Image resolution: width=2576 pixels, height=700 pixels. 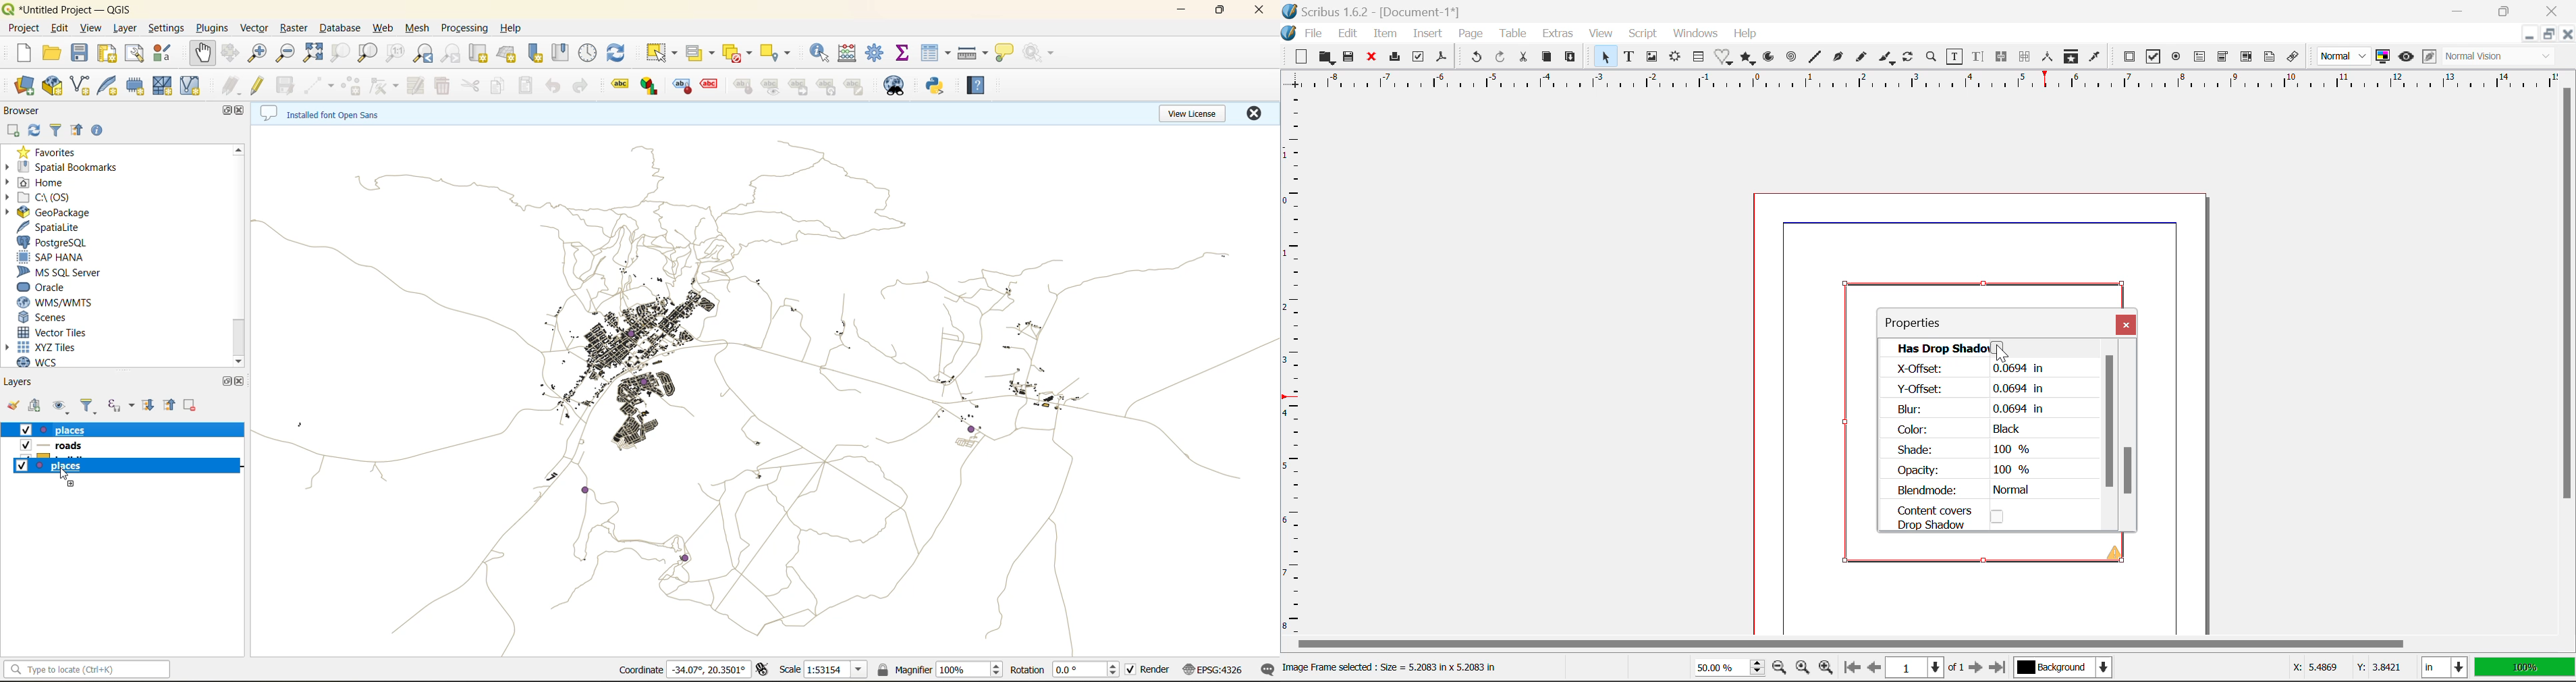 What do you see at coordinates (2506, 9) in the screenshot?
I see `Minimize` at bounding box center [2506, 9].